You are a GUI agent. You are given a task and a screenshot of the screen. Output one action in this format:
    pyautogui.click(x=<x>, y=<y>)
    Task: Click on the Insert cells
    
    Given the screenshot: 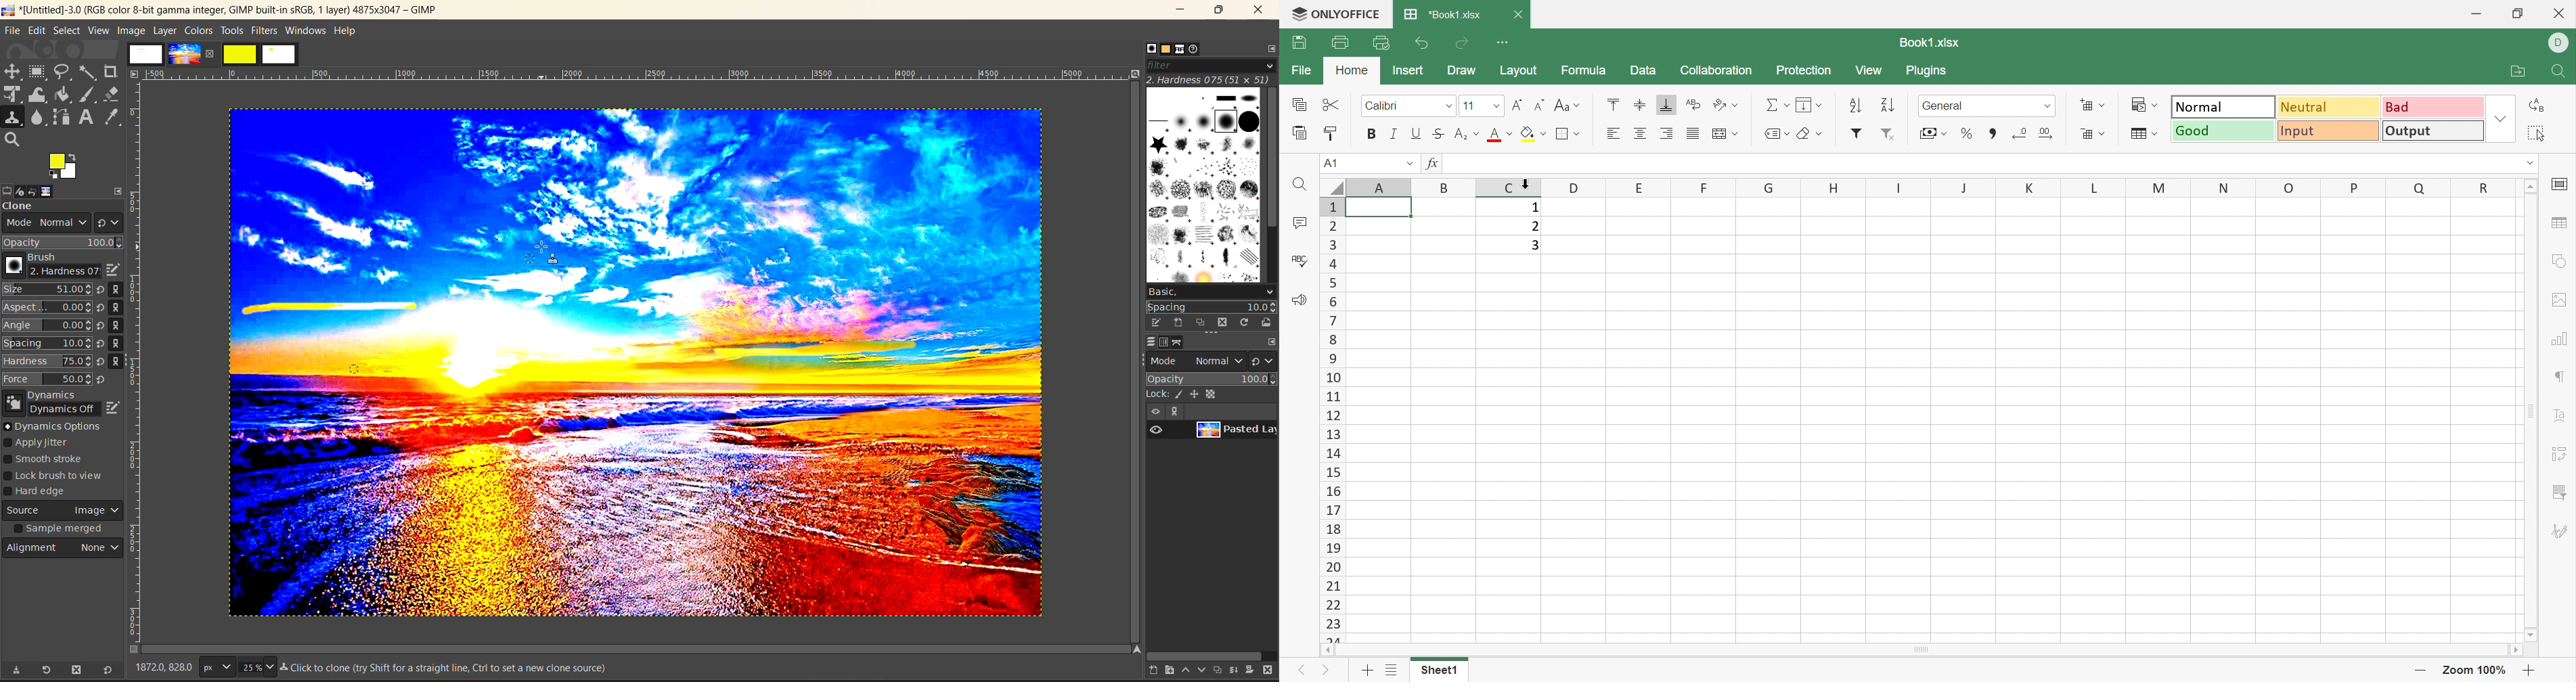 What is the action you would take?
    pyautogui.click(x=2083, y=104)
    